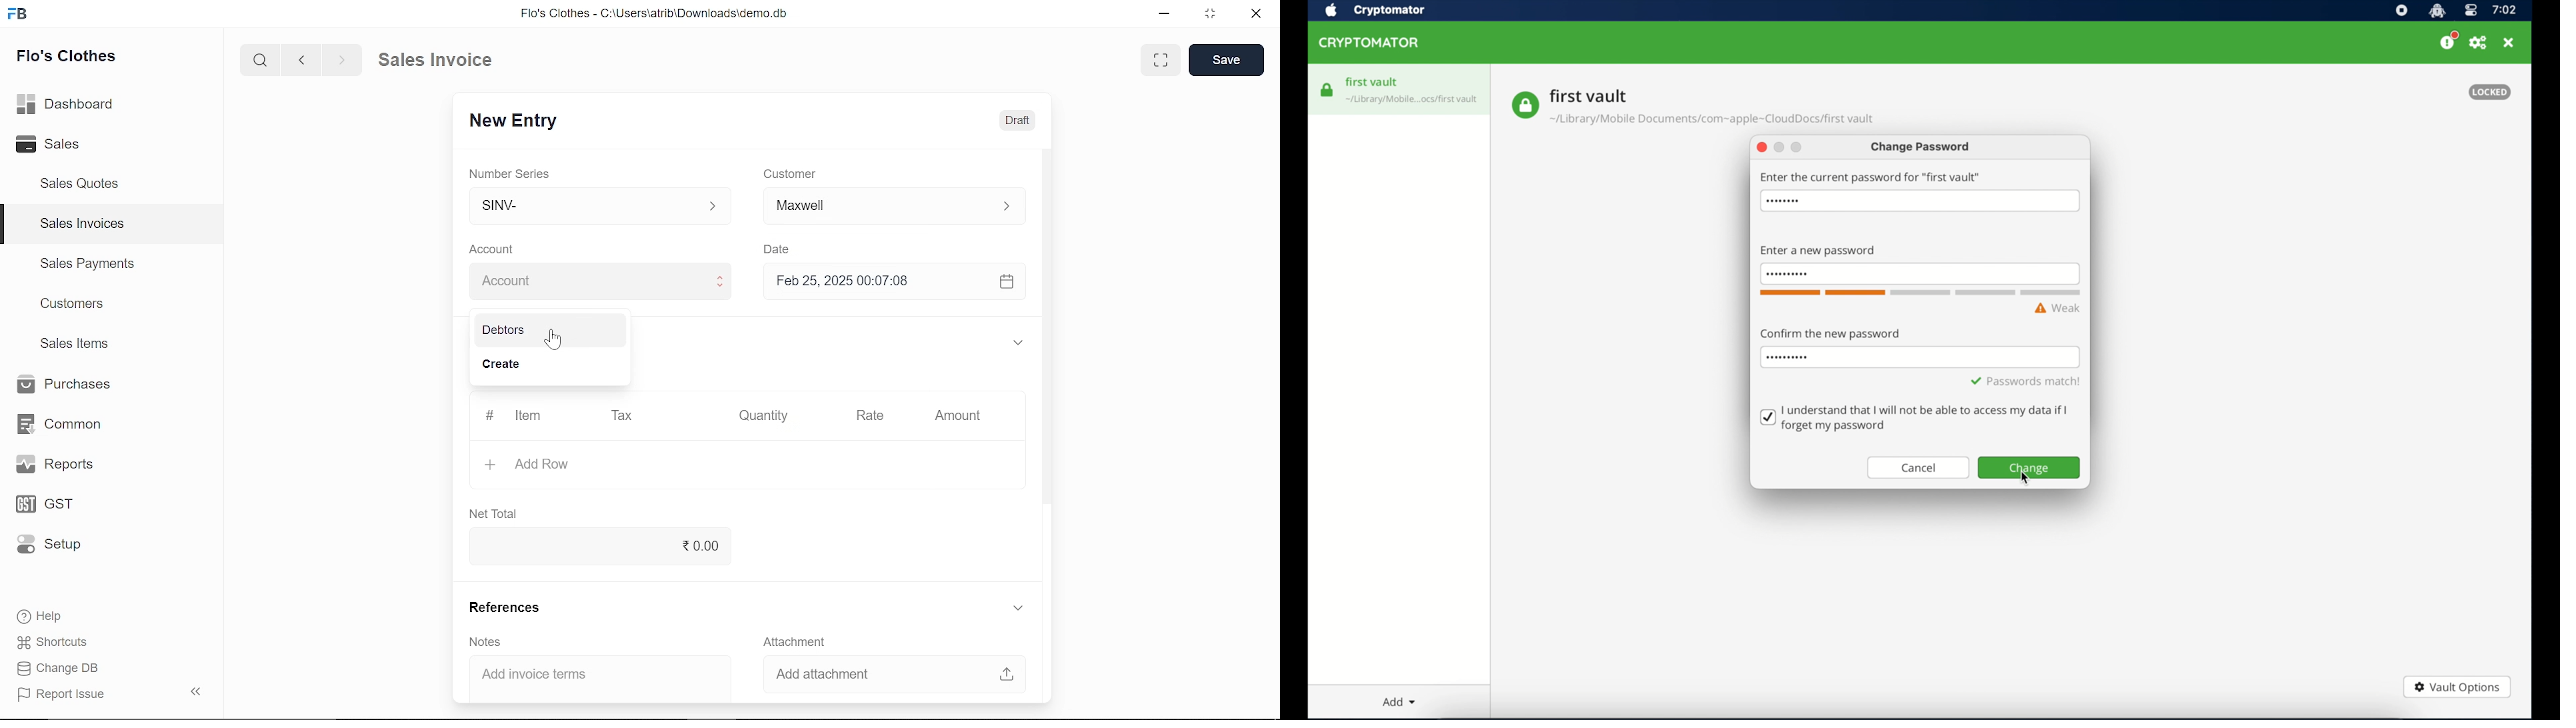  Describe the element at coordinates (790, 173) in the screenshot. I see `Customer` at that location.